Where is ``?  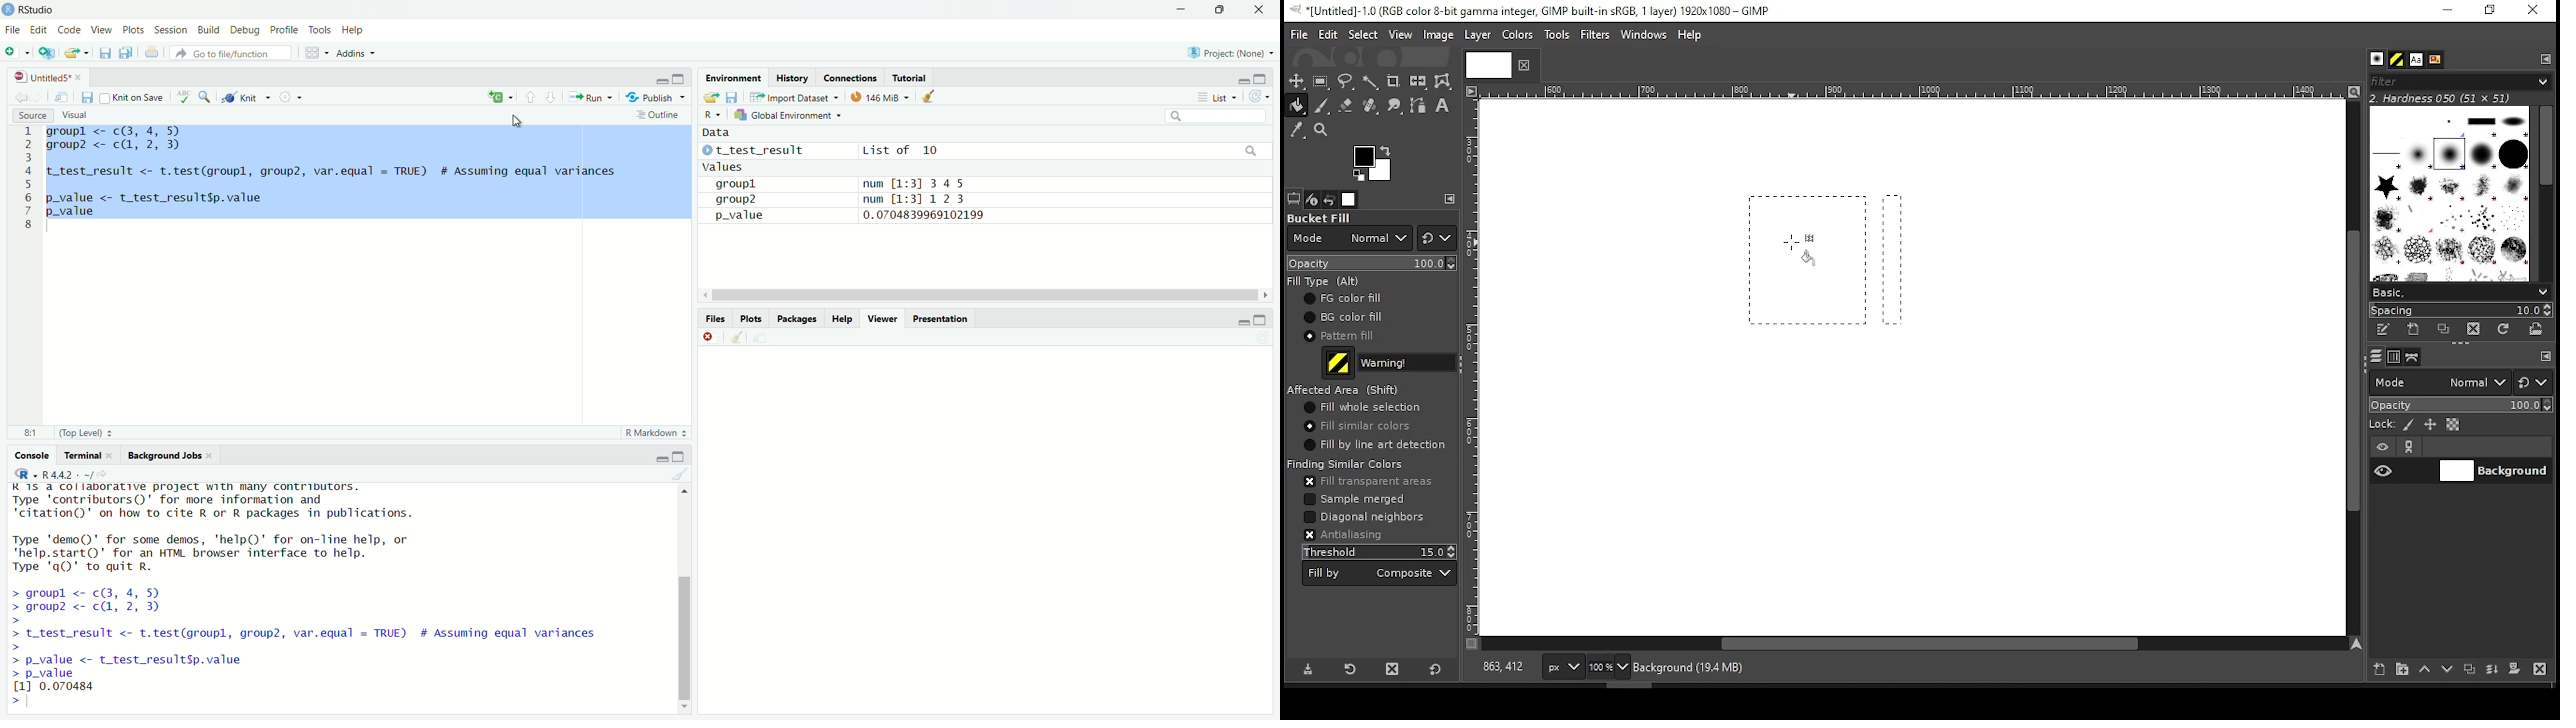  is located at coordinates (1473, 367).